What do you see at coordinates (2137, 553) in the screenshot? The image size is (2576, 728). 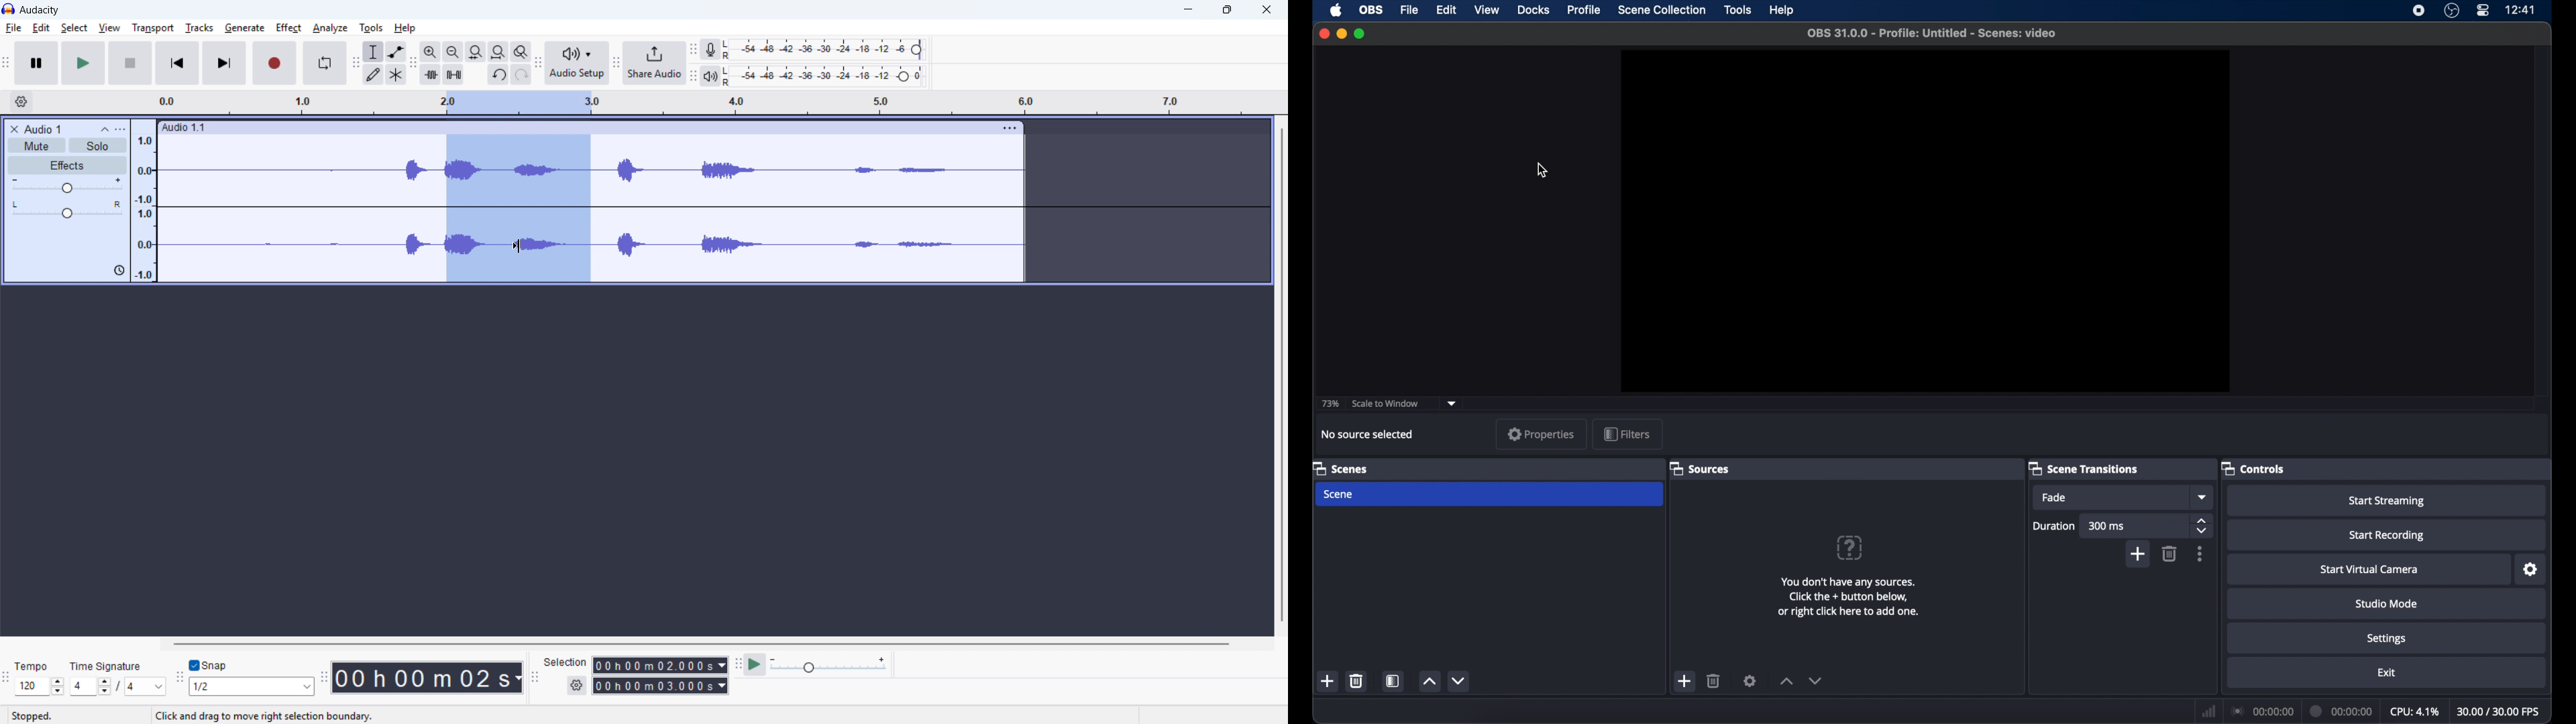 I see `add` at bounding box center [2137, 553].